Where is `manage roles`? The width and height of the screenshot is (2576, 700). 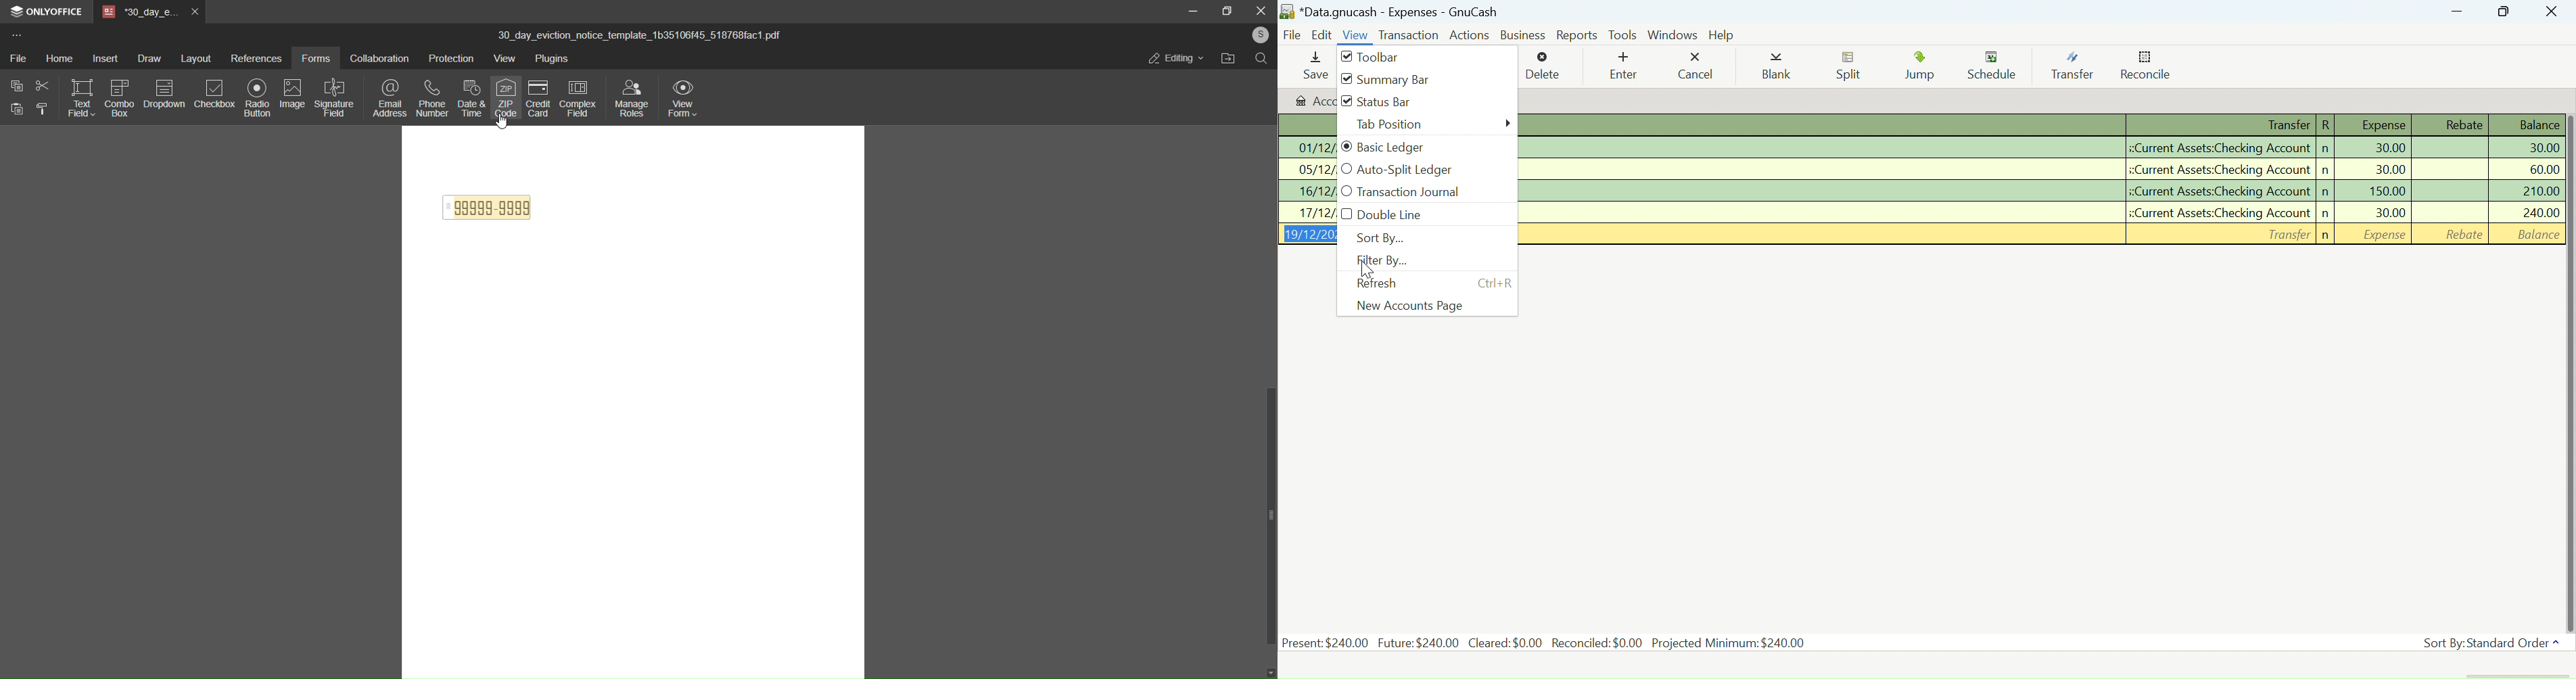
manage roles is located at coordinates (631, 99).